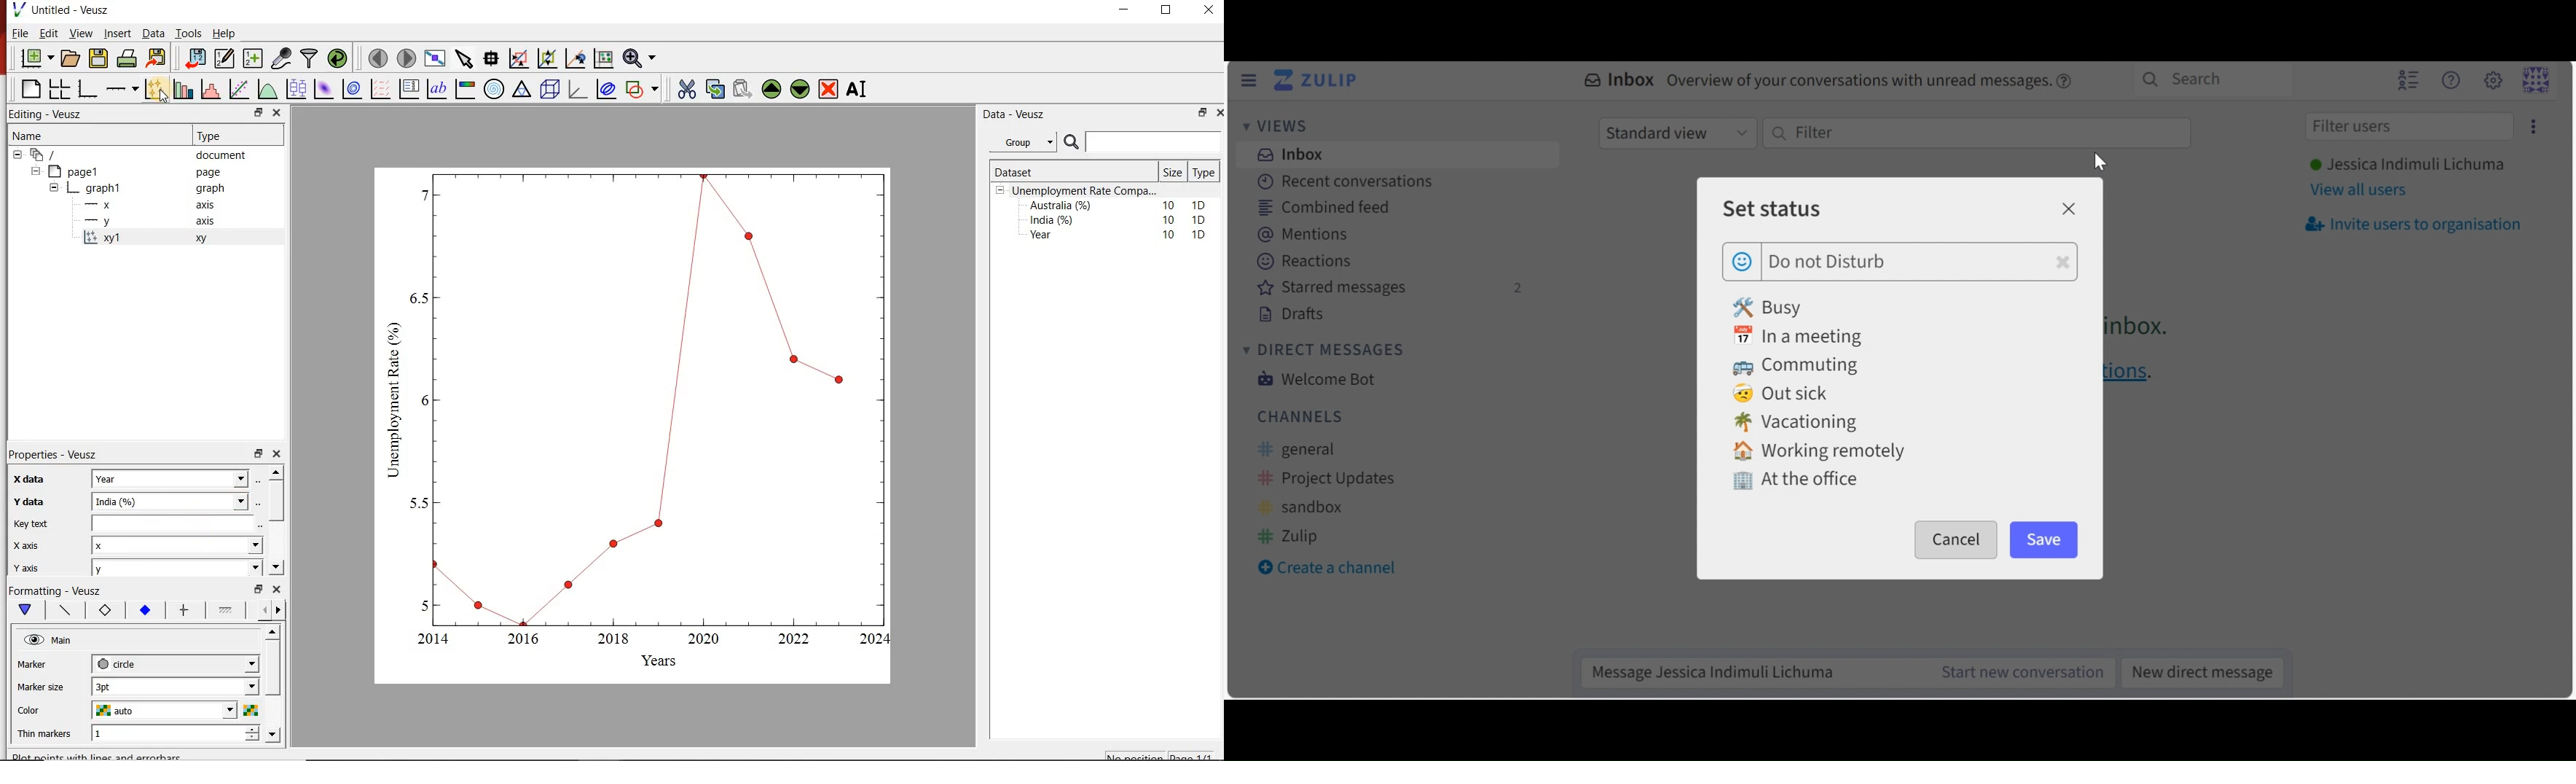 The image size is (2576, 784). Describe the element at coordinates (437, 89) in the screenshot. I see `text label` at that location.